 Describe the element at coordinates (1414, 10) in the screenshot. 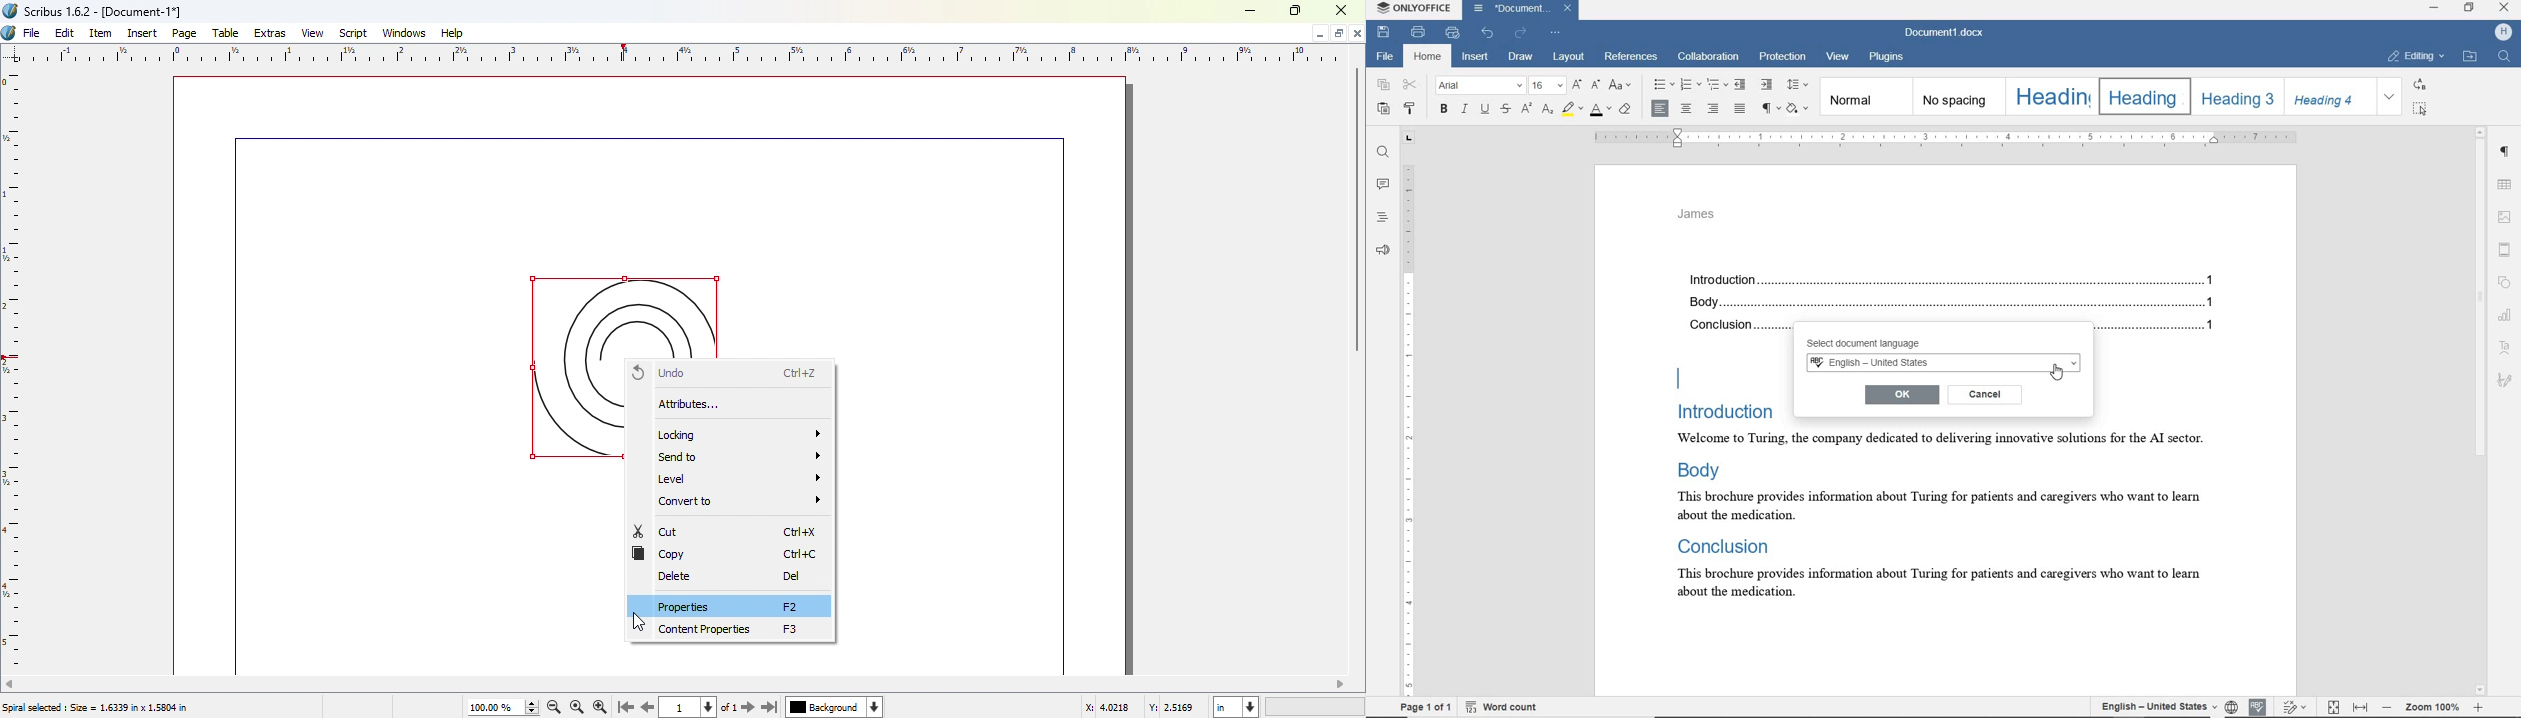

I see `system name` at that location.